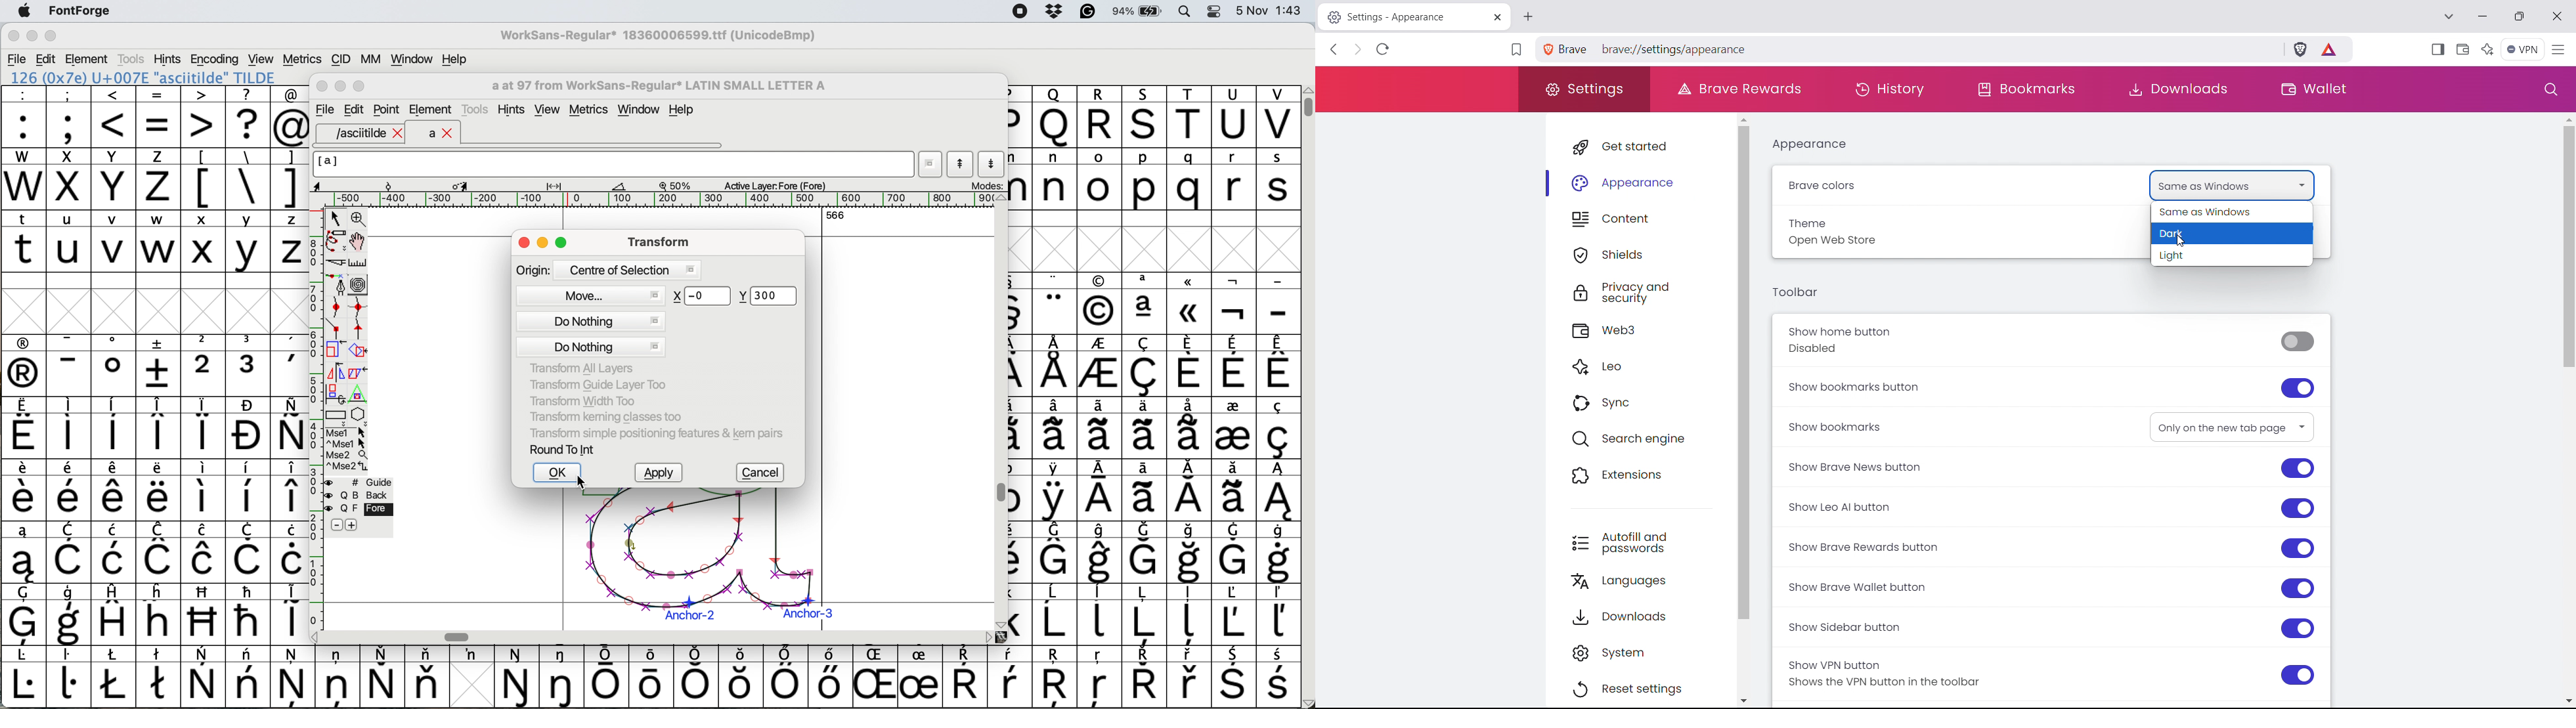  What do you see at coordinates (358, 394) in the screenshot?
I see `perform a perspective transformation on selection` at bounding box center [358, 394].